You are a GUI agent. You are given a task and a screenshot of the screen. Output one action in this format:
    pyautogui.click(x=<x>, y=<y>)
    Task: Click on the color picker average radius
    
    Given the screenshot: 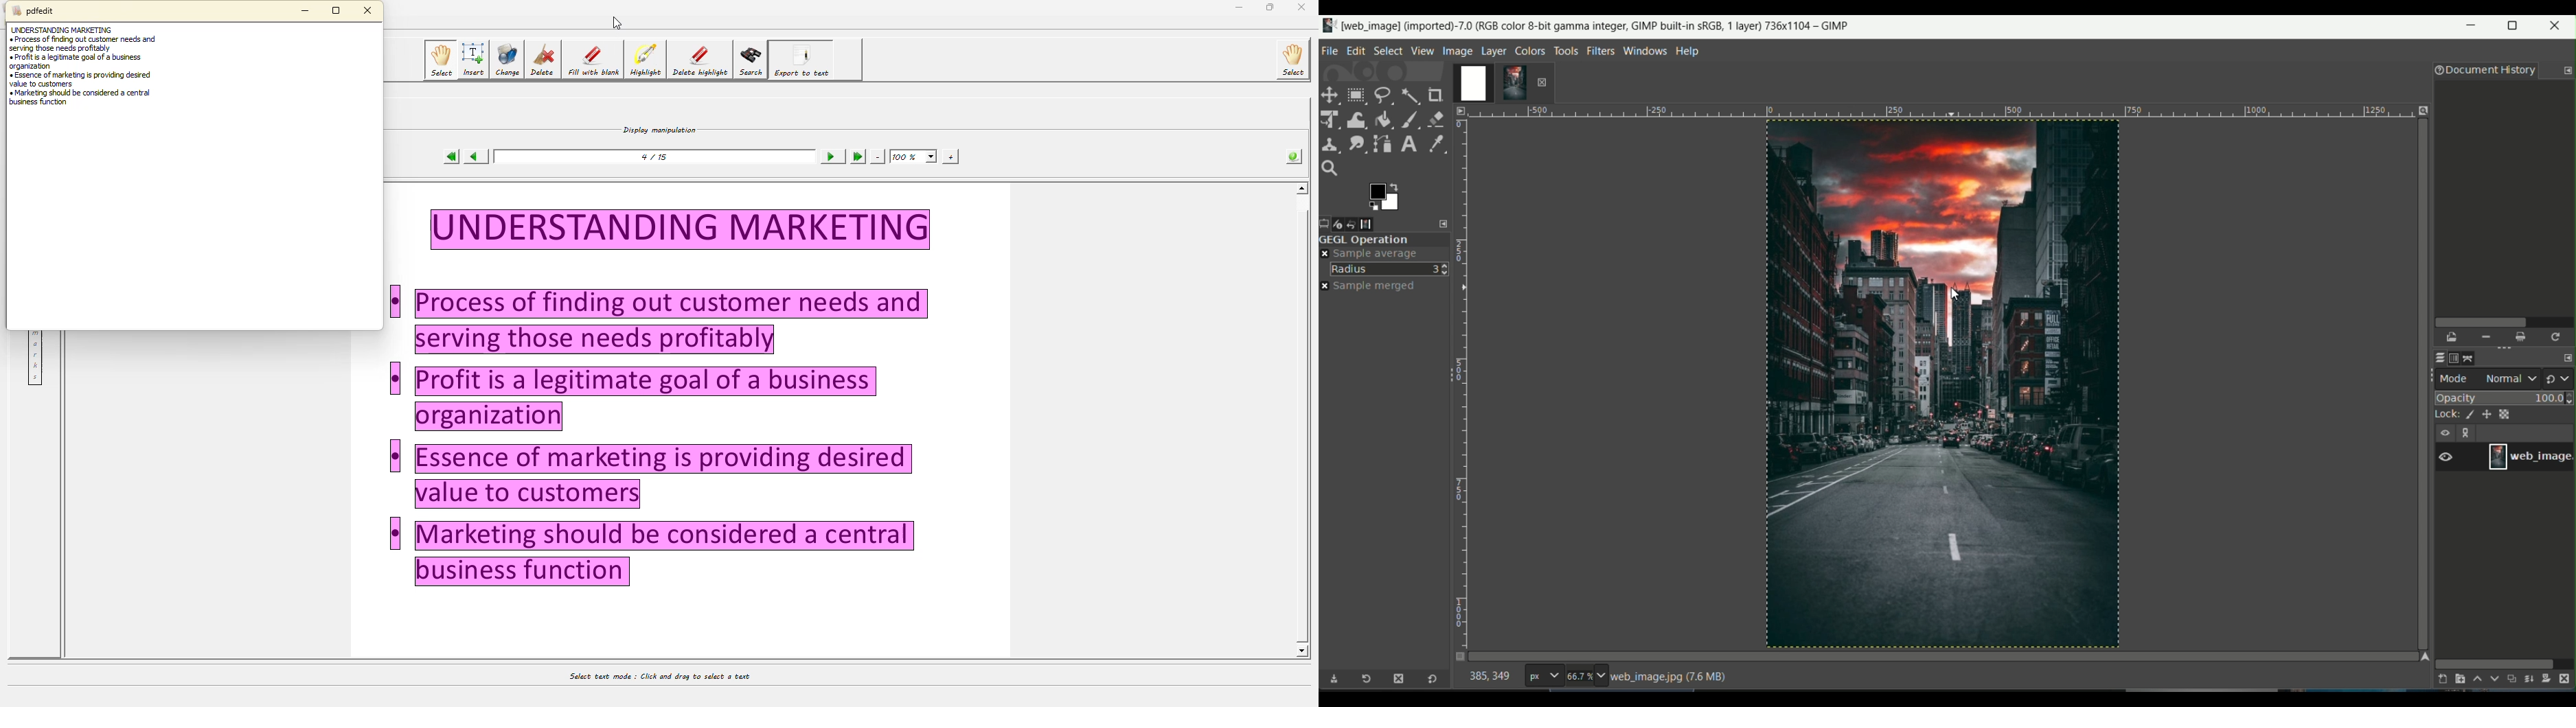 What is the action you would take?
    pyautogui.click(x=1390, y=268)
    